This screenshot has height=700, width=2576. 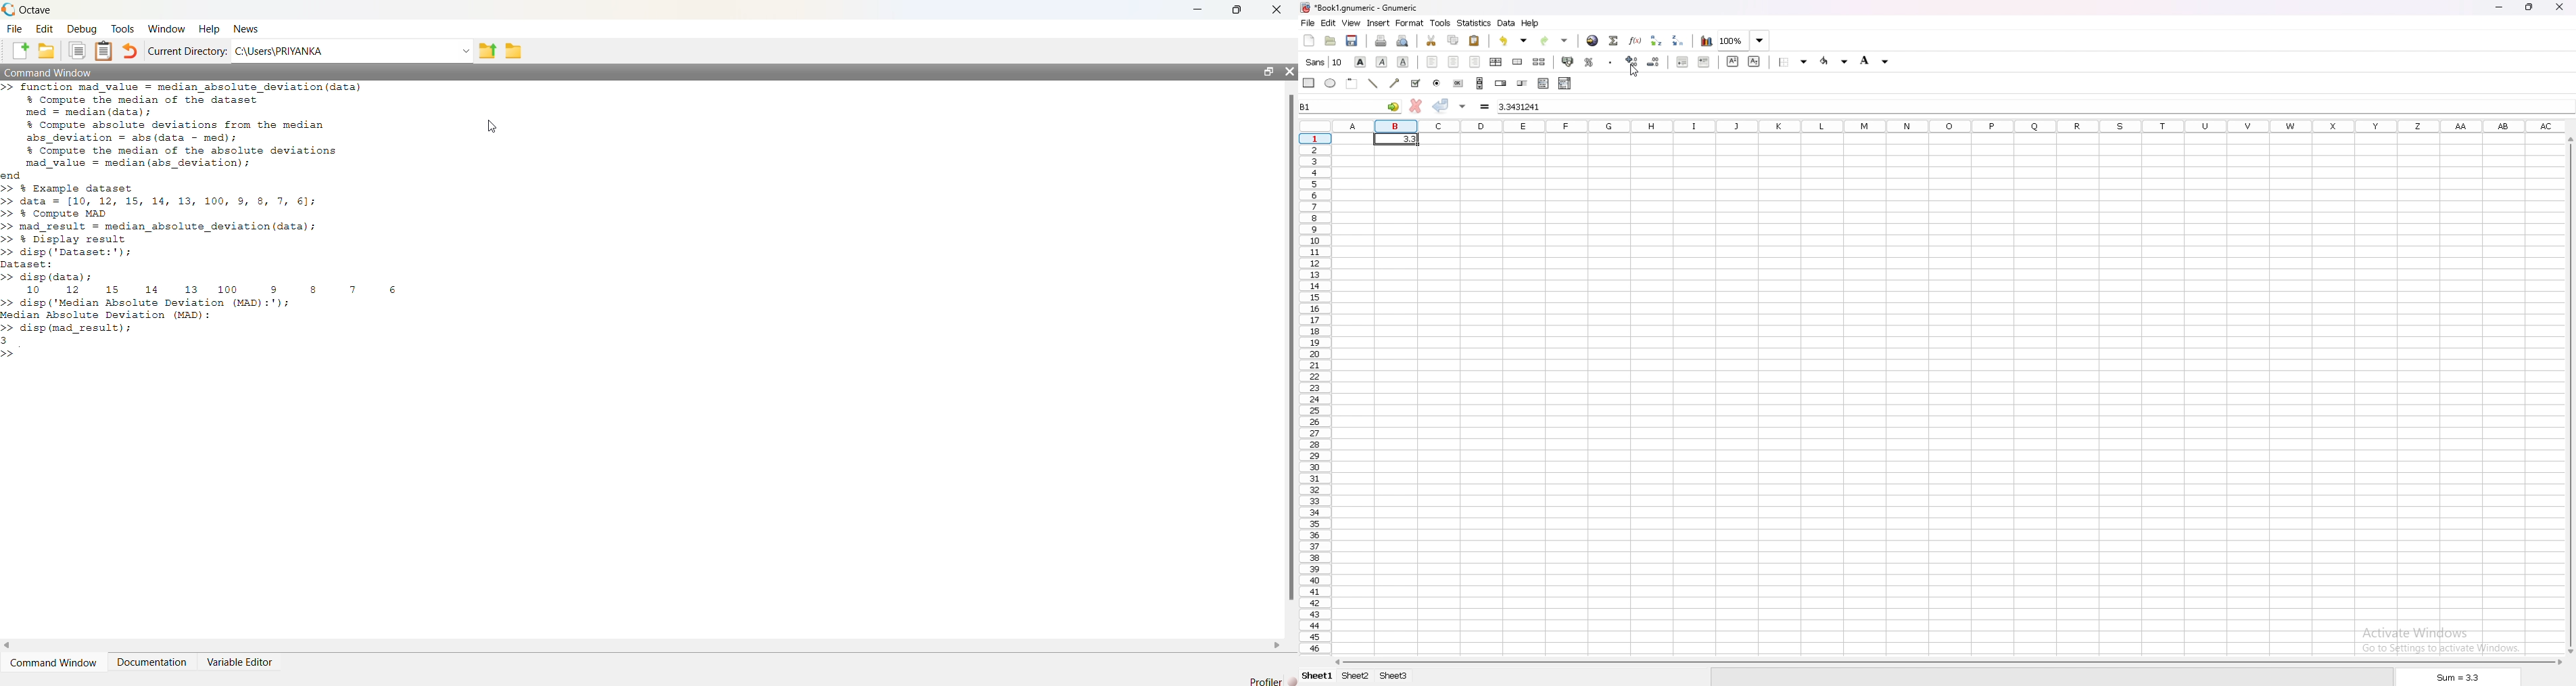 I want to click on Paste, so click(x=103, y=51).